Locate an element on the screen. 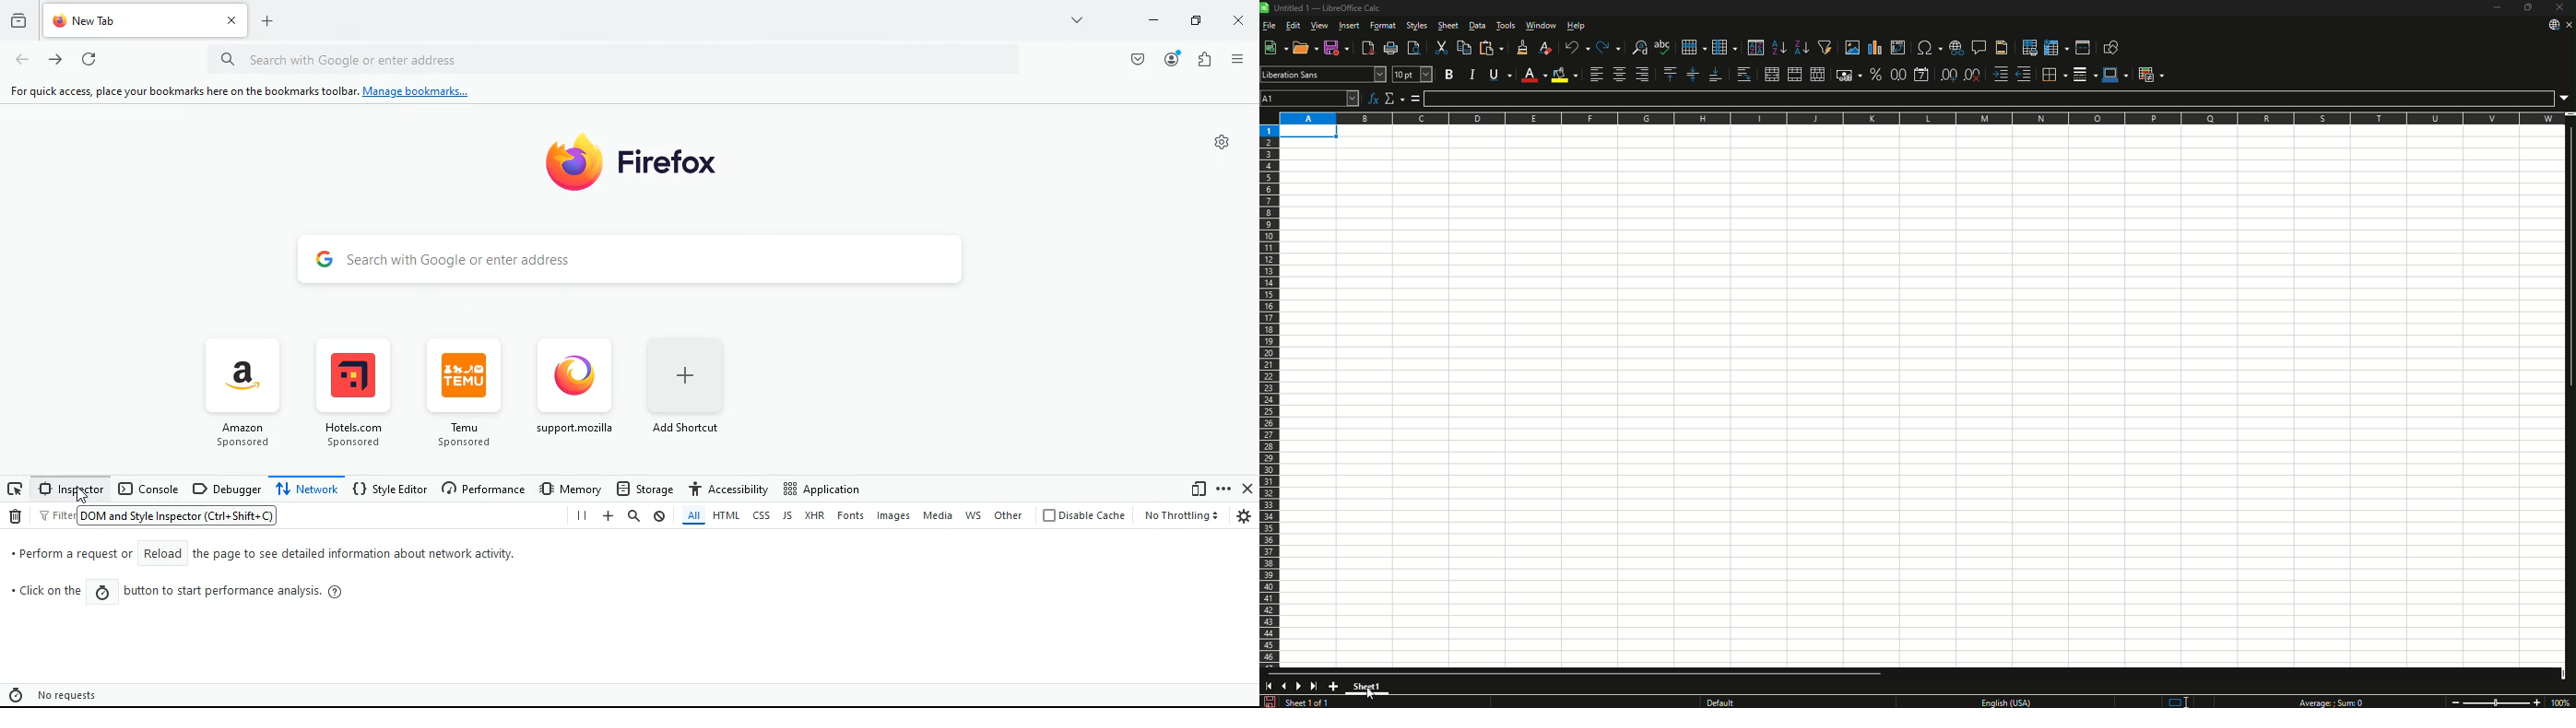  settings is located at coordinates (1223, 142).